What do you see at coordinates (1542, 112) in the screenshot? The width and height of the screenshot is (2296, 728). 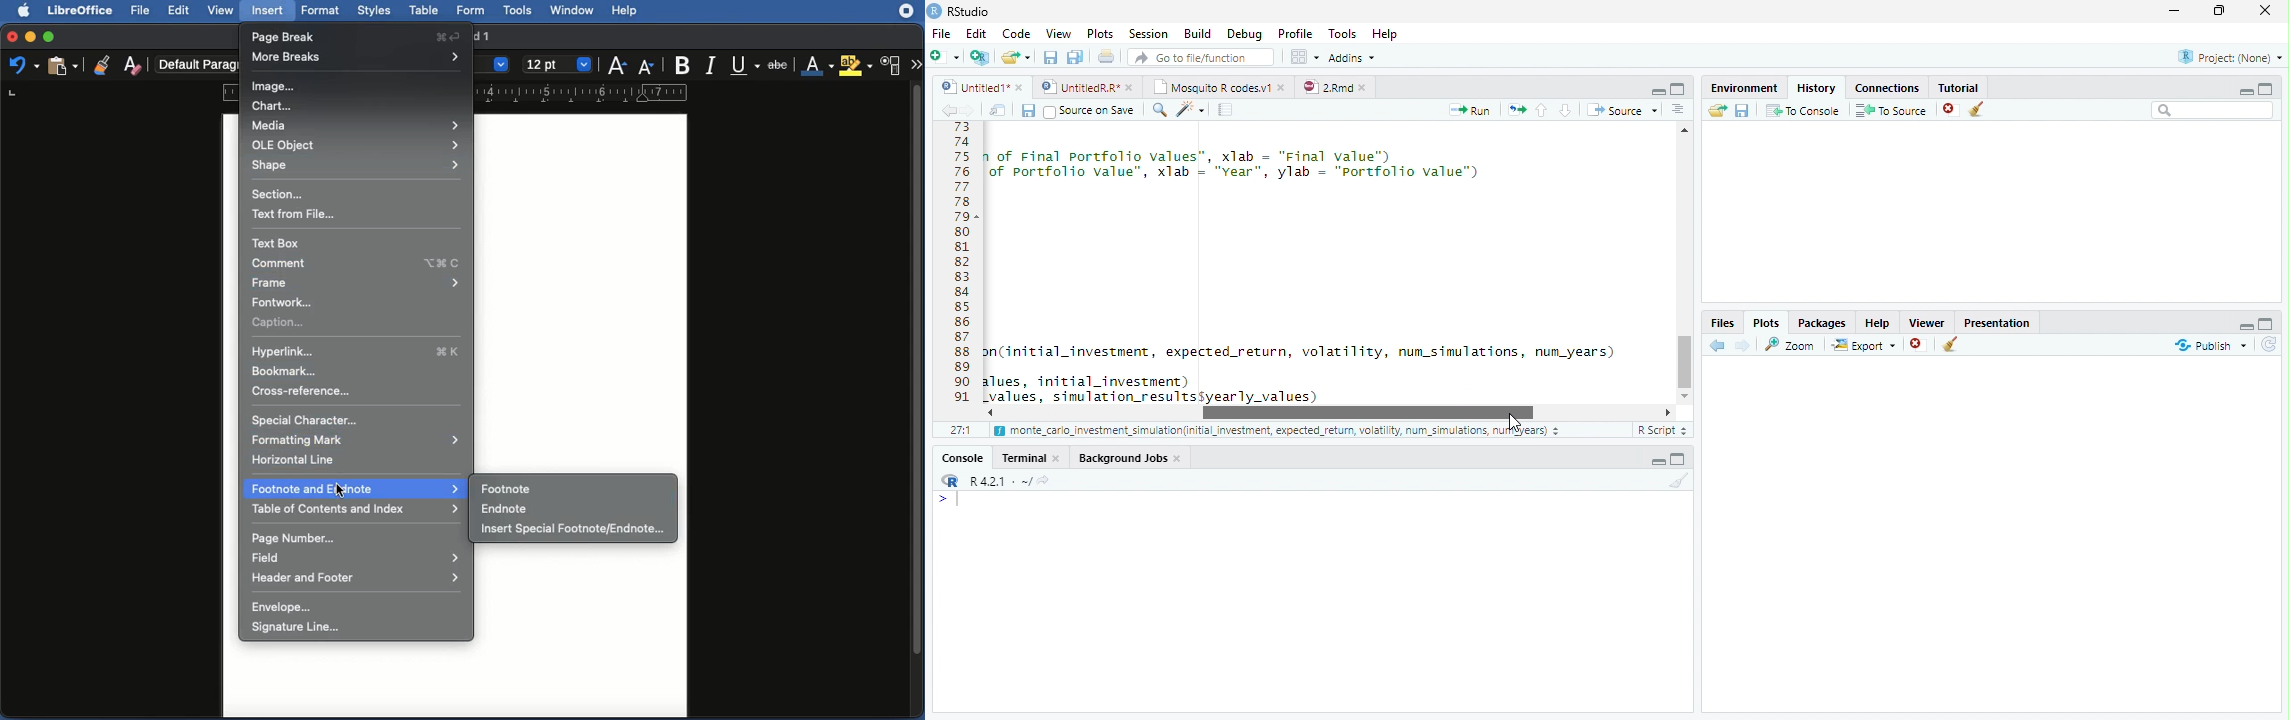 I see `Go to previous section of code` at bounding box center [1542, 112].